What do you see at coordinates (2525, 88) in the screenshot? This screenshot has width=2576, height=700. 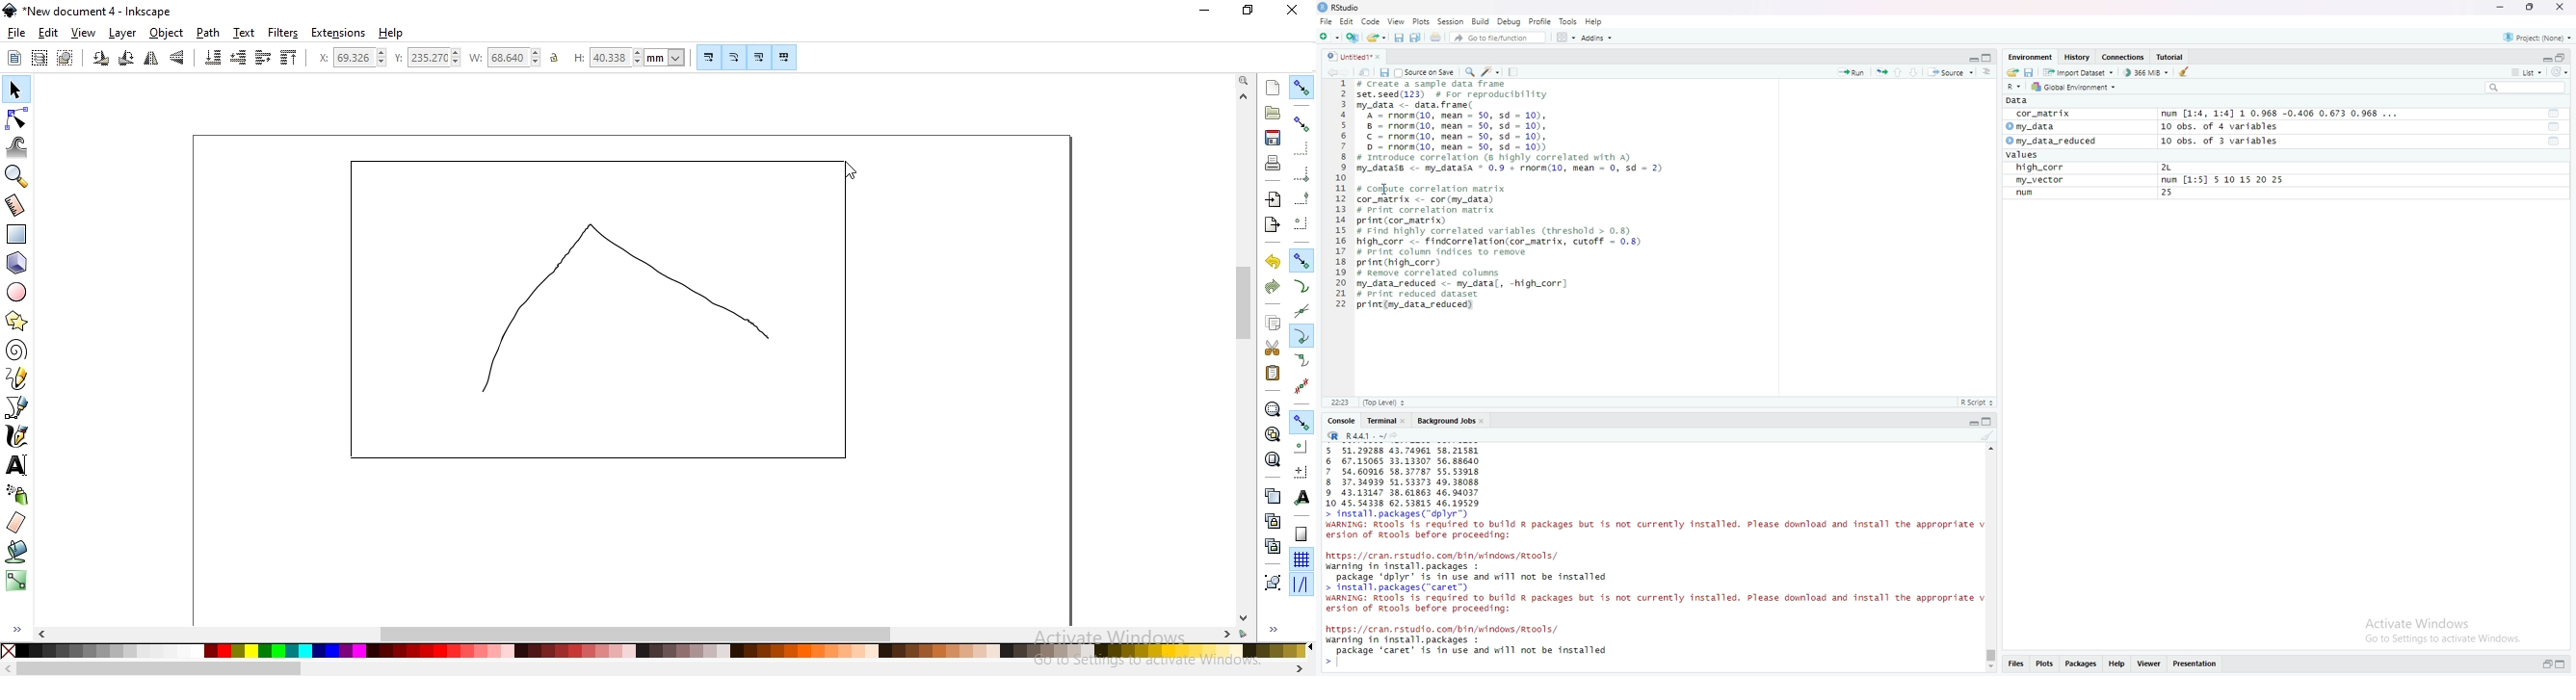 I see `search` at bounding box center [2525, 88].